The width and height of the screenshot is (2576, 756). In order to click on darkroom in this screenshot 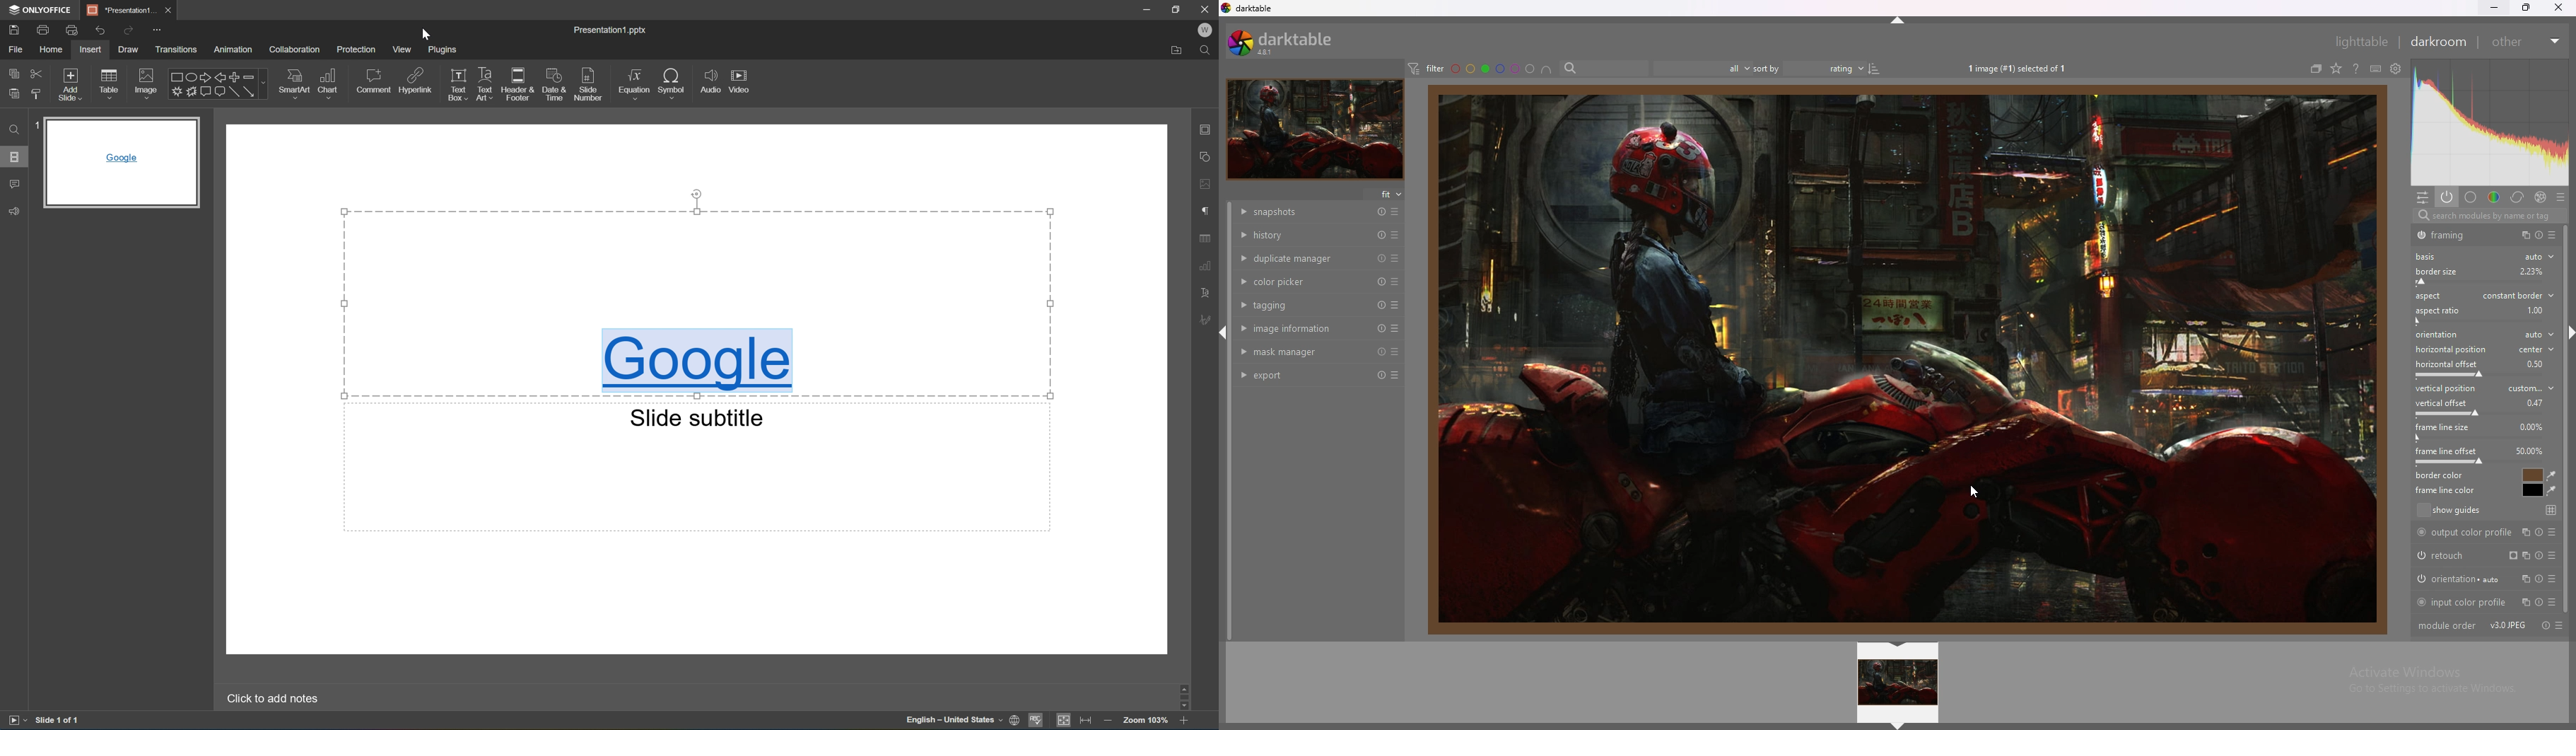, I will do `click(2437, 42)`.